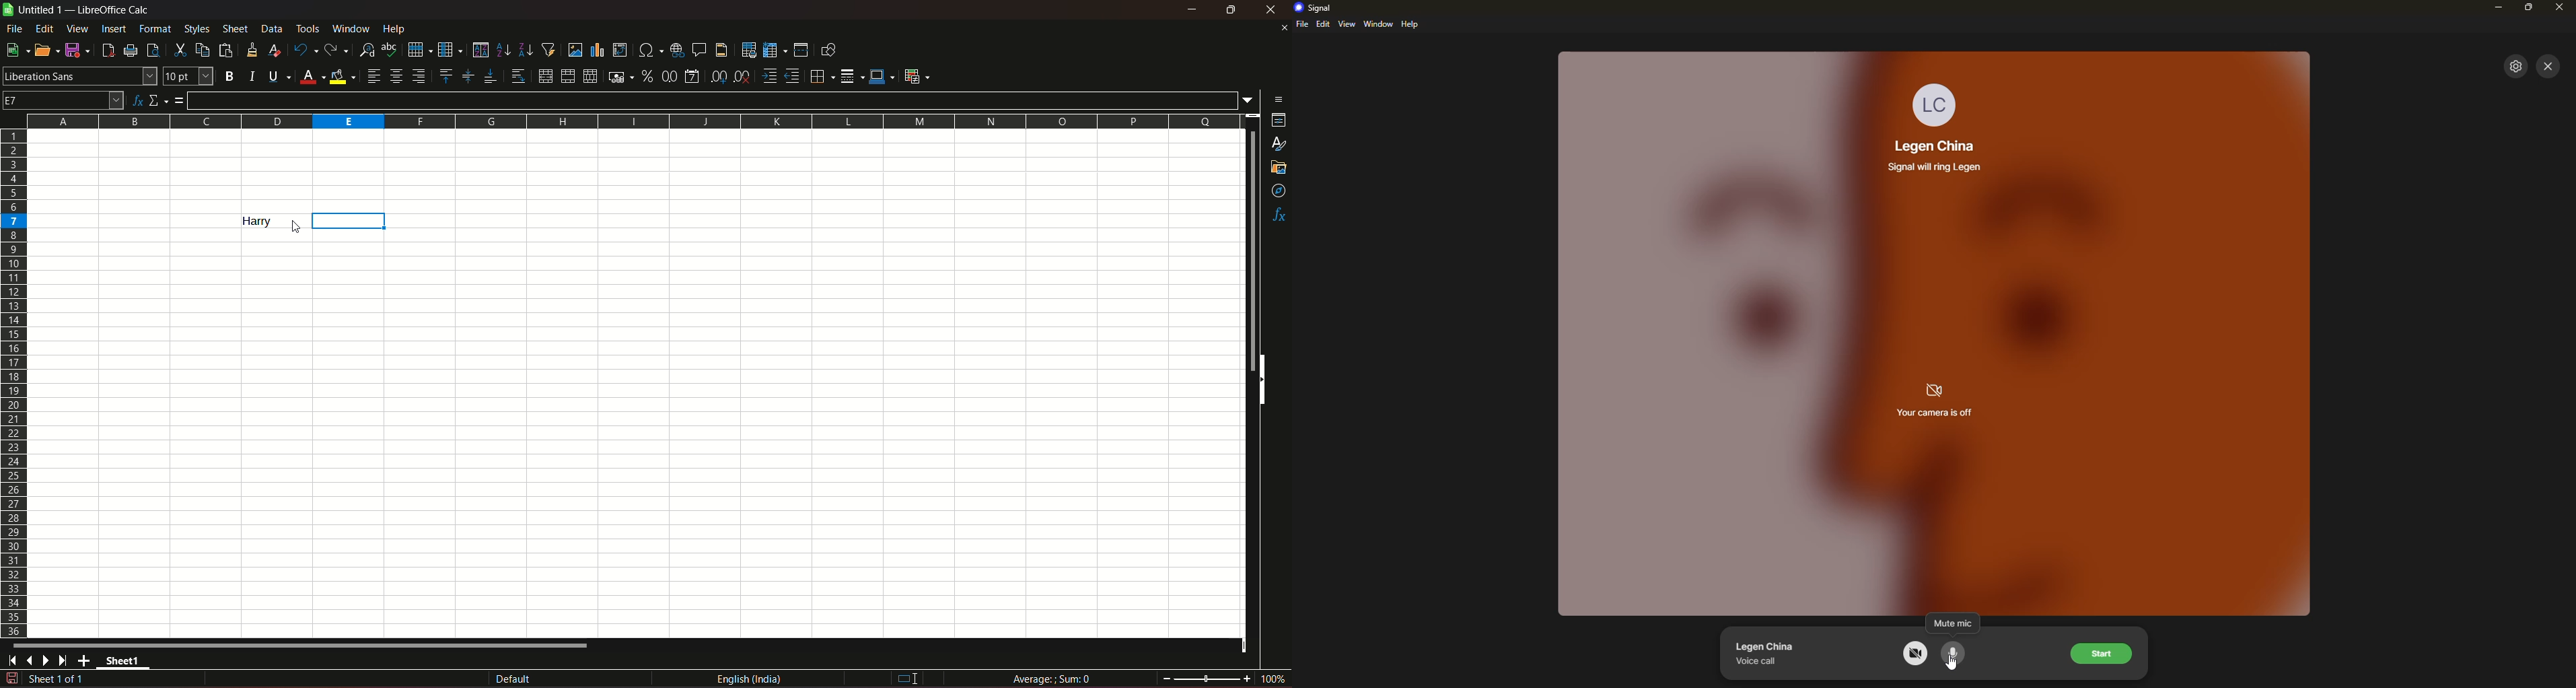  I want to click on default, so click(513, 680).